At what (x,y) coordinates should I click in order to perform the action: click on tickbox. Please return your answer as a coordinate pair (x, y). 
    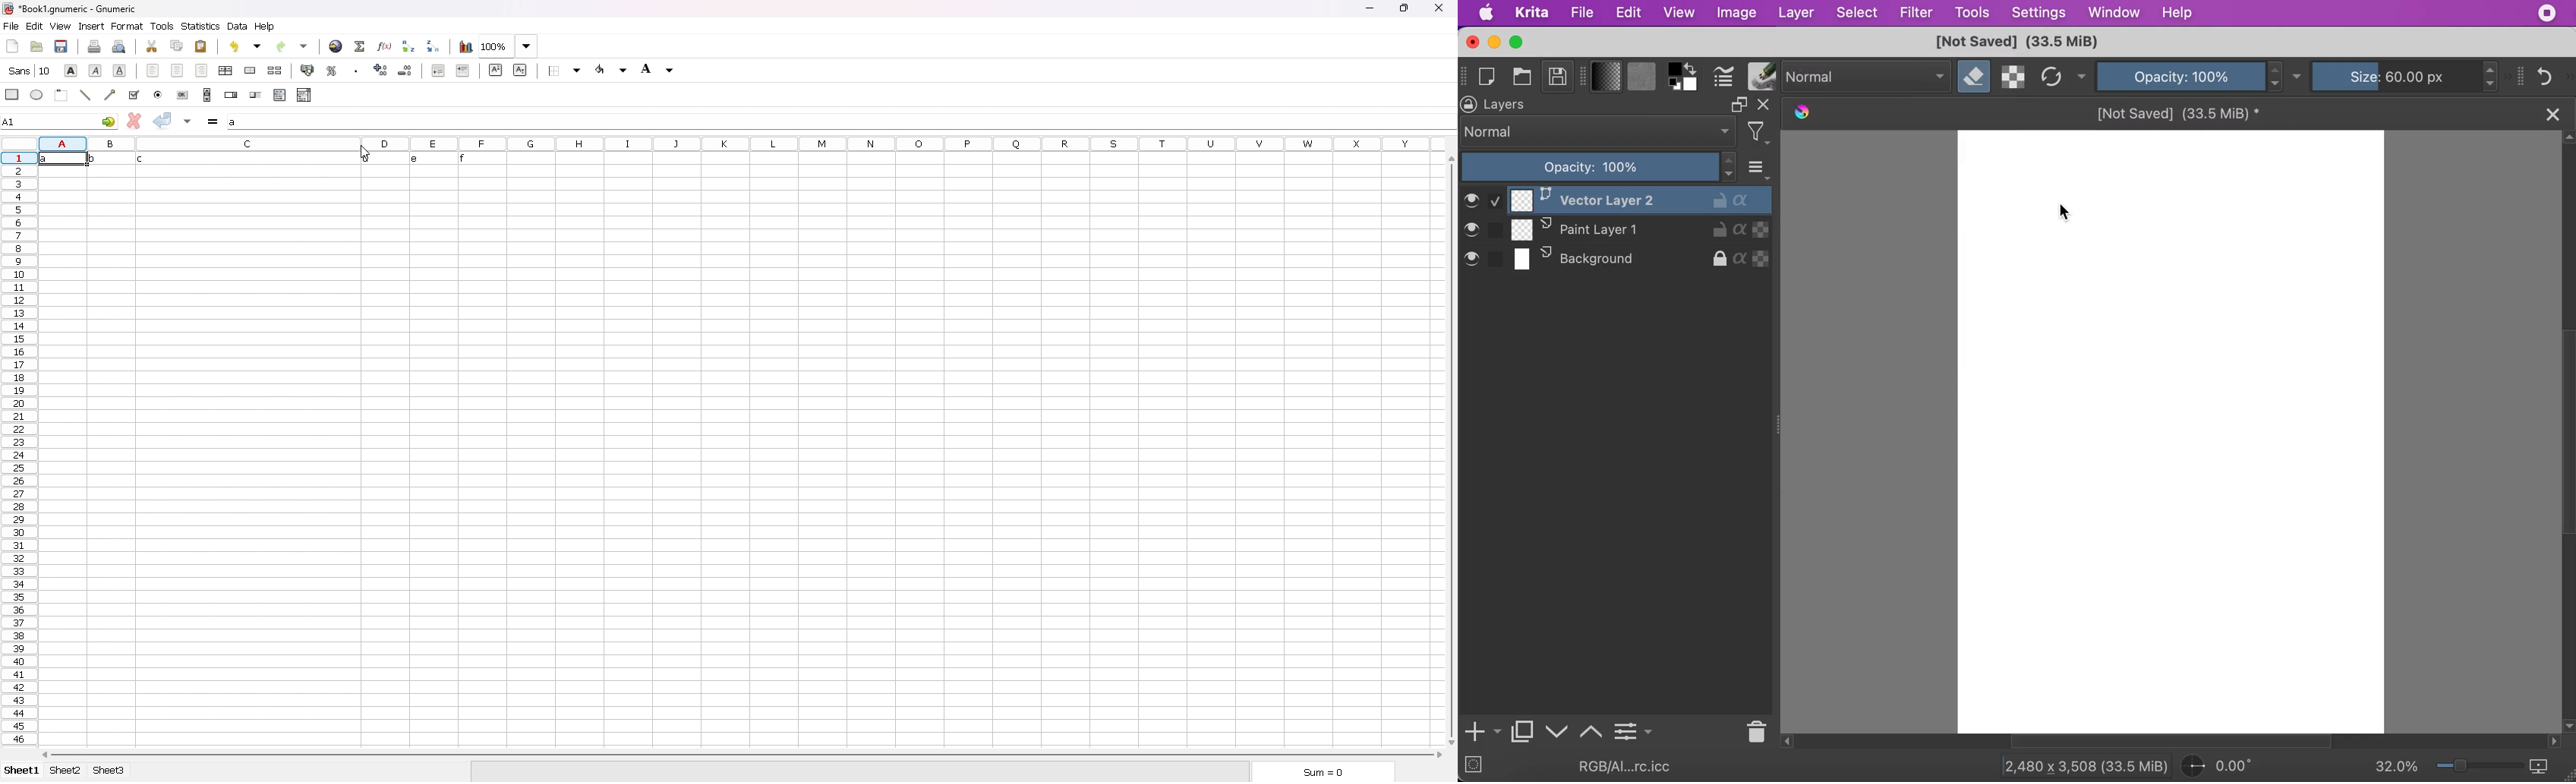
    Looking at the image, I should click on (134, 95).